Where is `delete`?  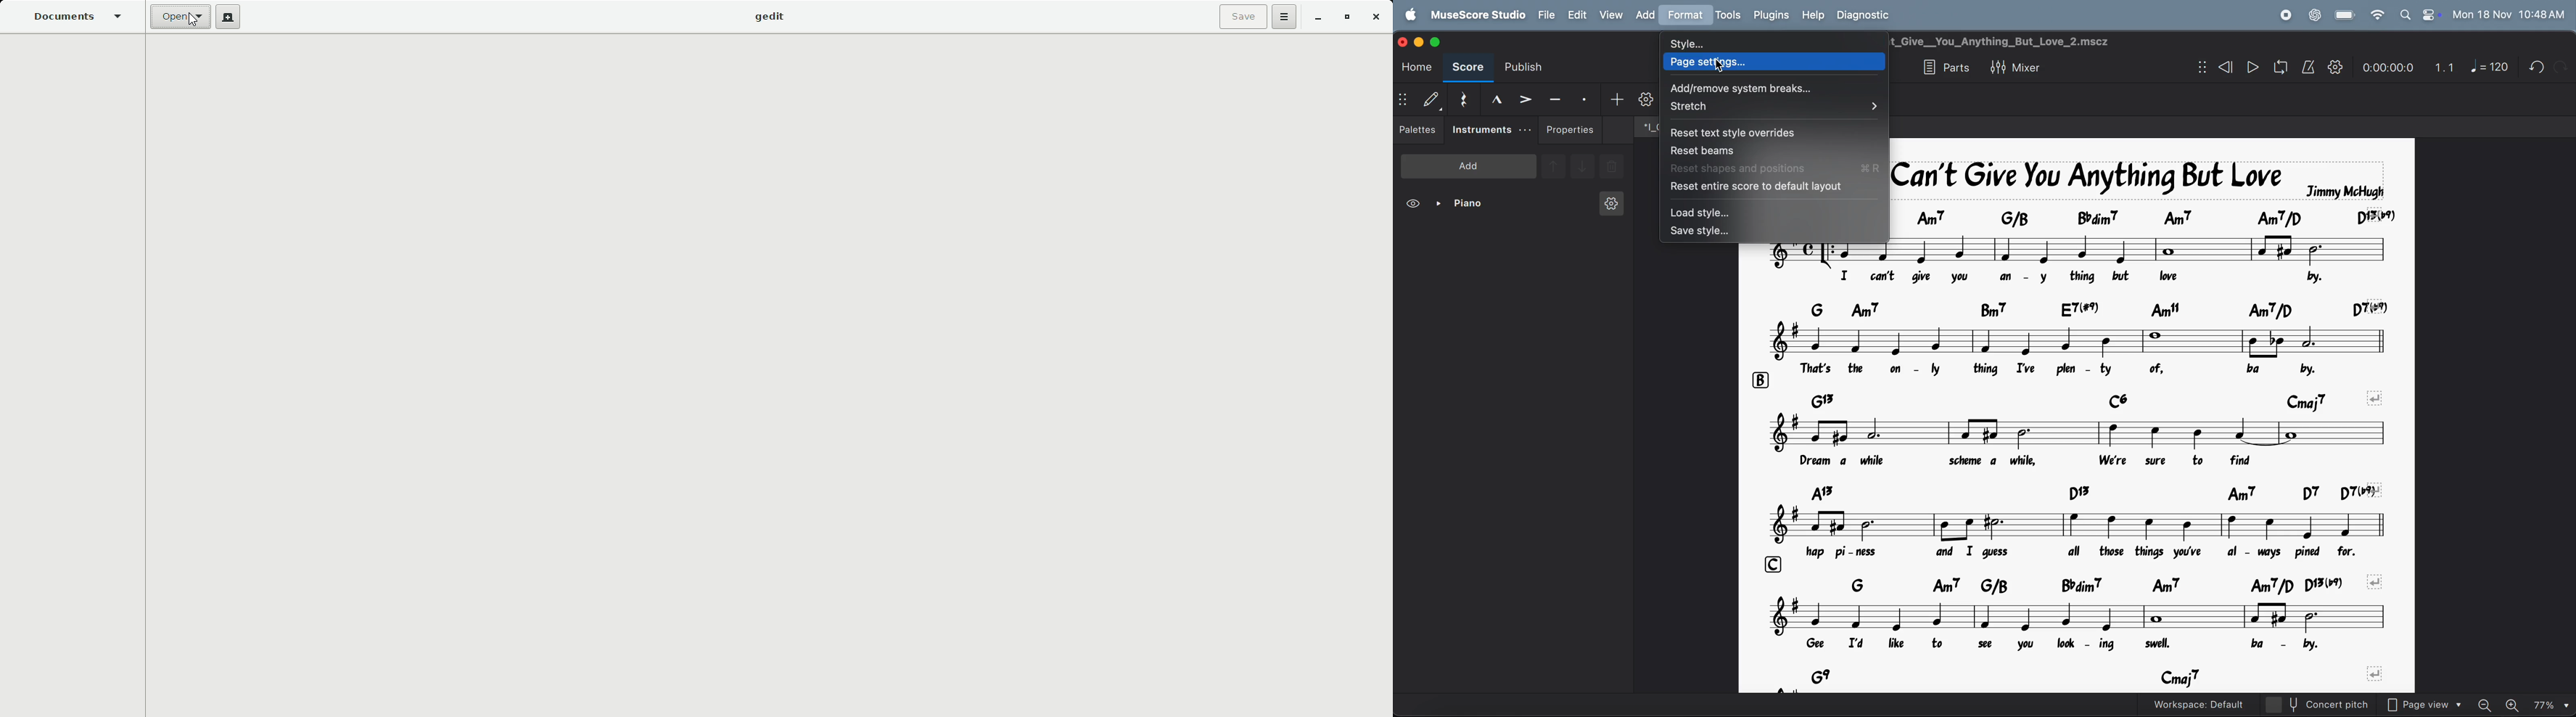
delete is located at coordinates (1612, 168).